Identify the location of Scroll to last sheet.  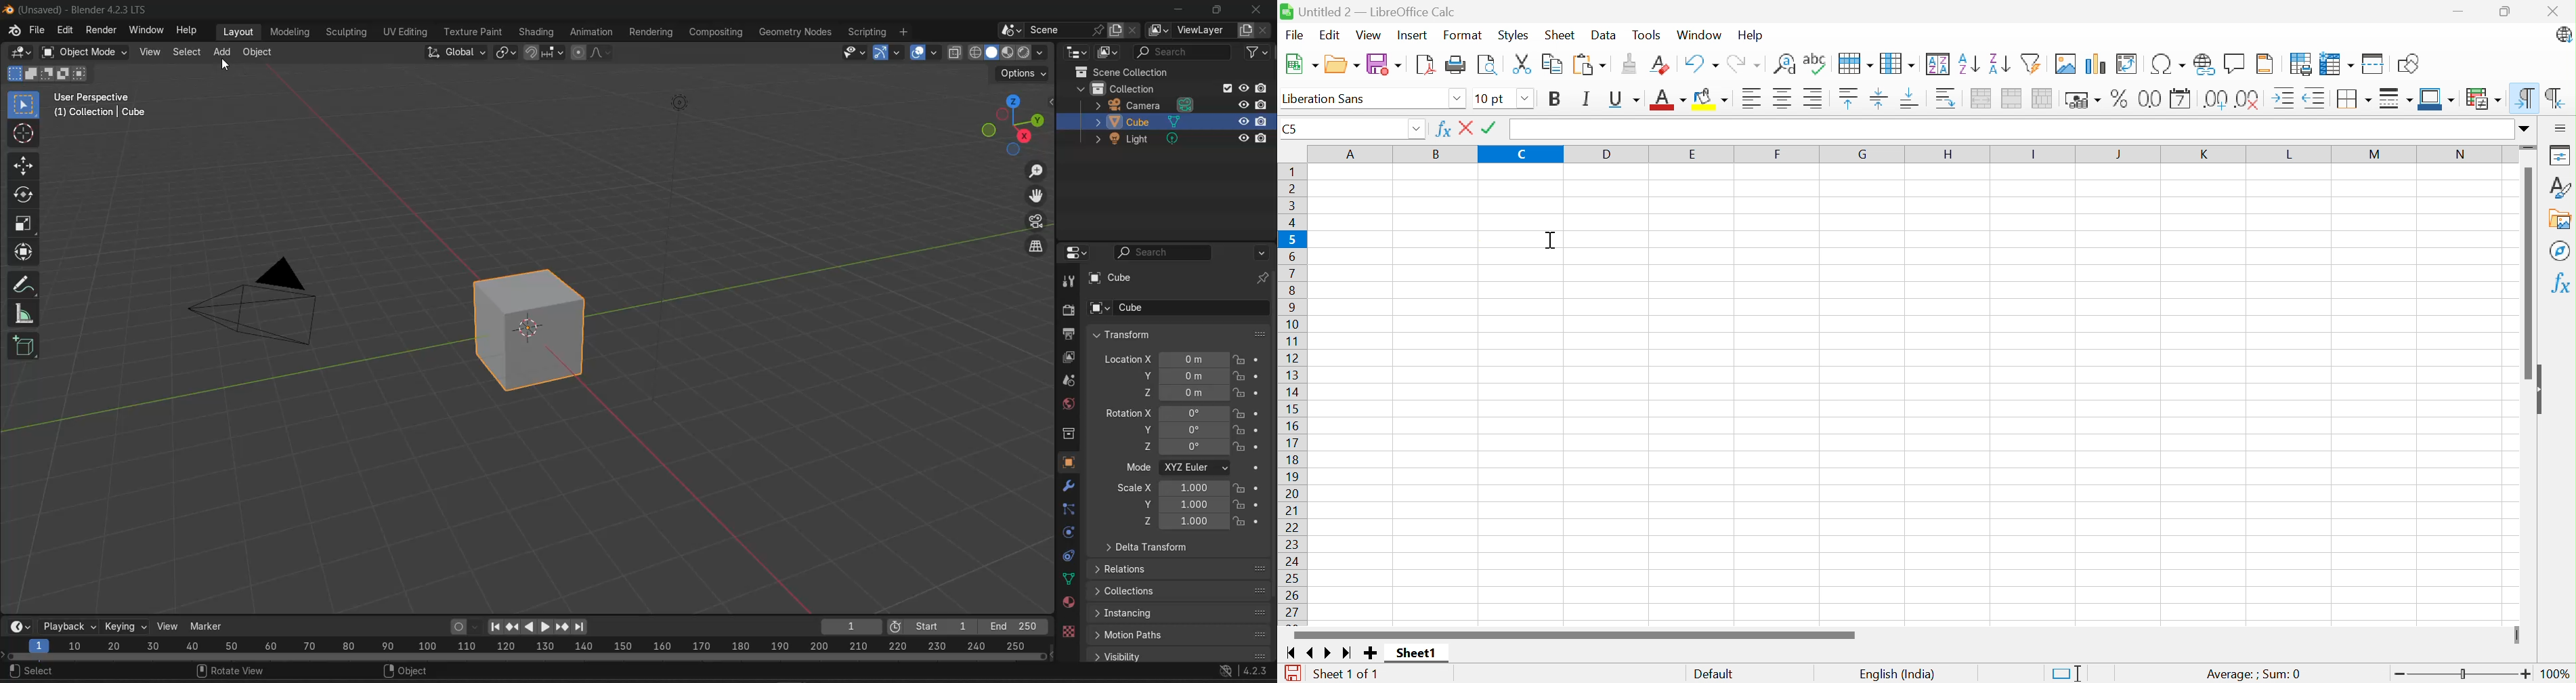
(1349, 653).